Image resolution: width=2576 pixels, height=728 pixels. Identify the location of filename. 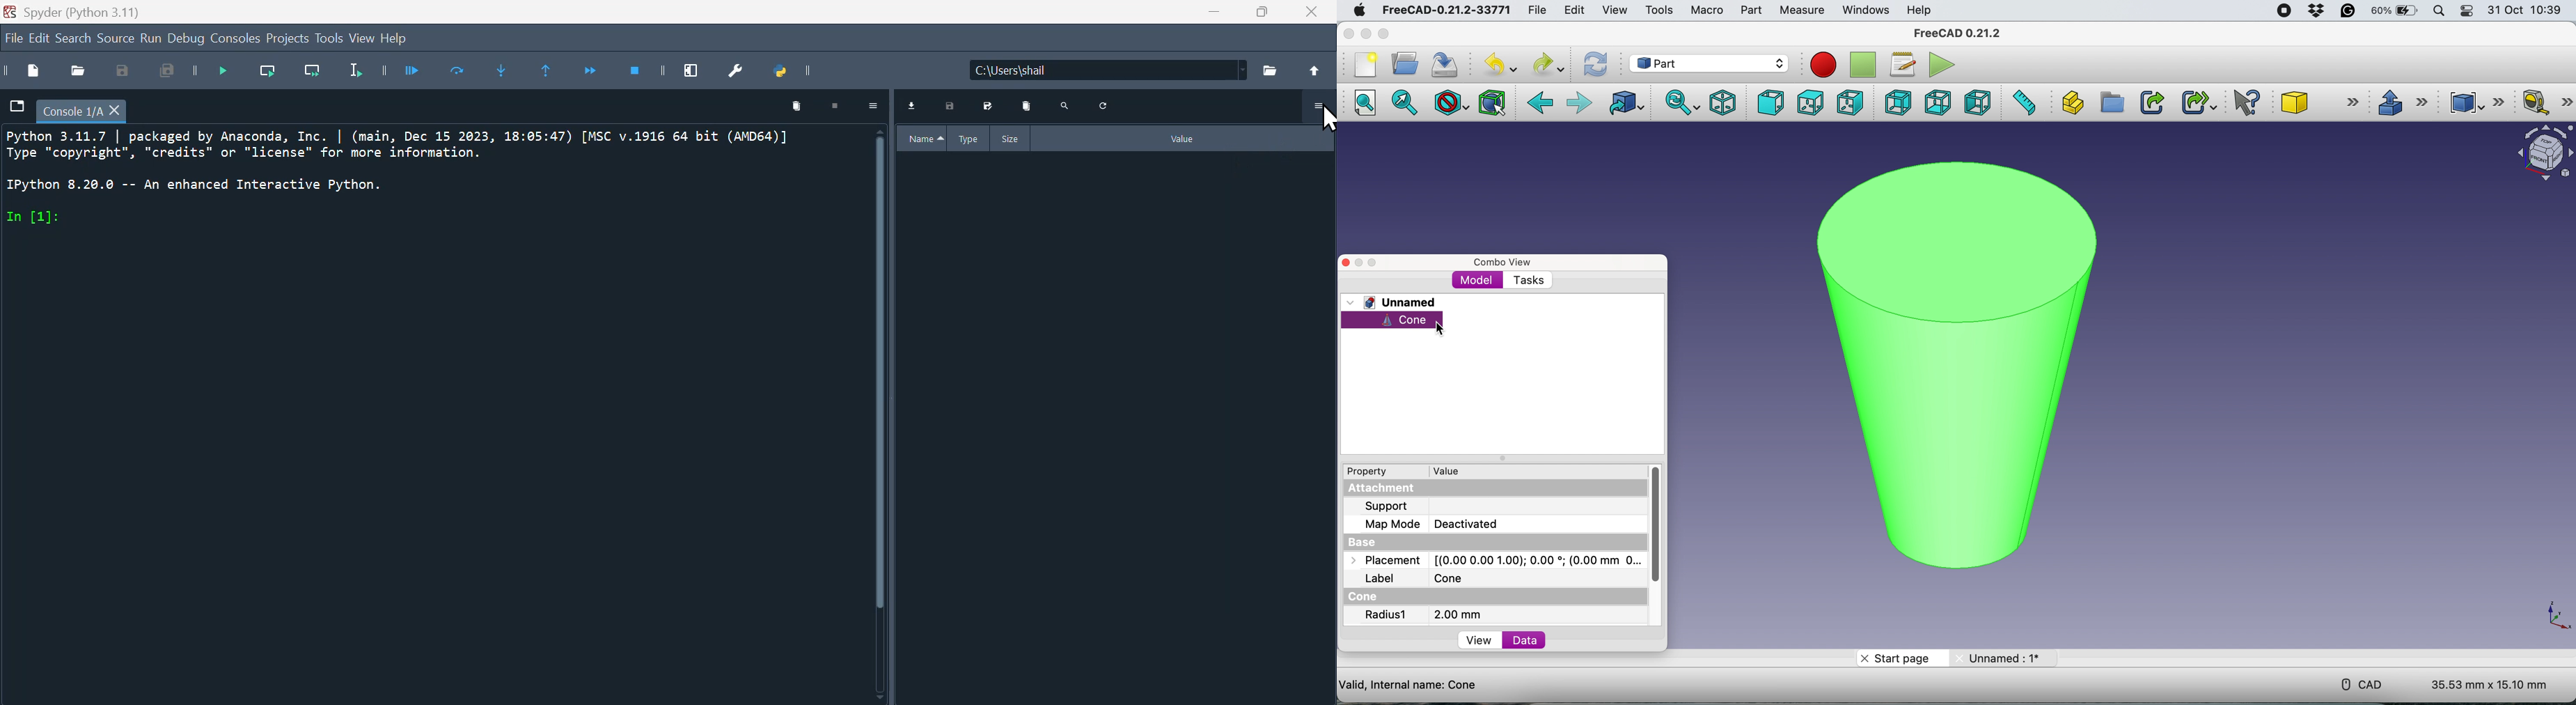
(86, 109).